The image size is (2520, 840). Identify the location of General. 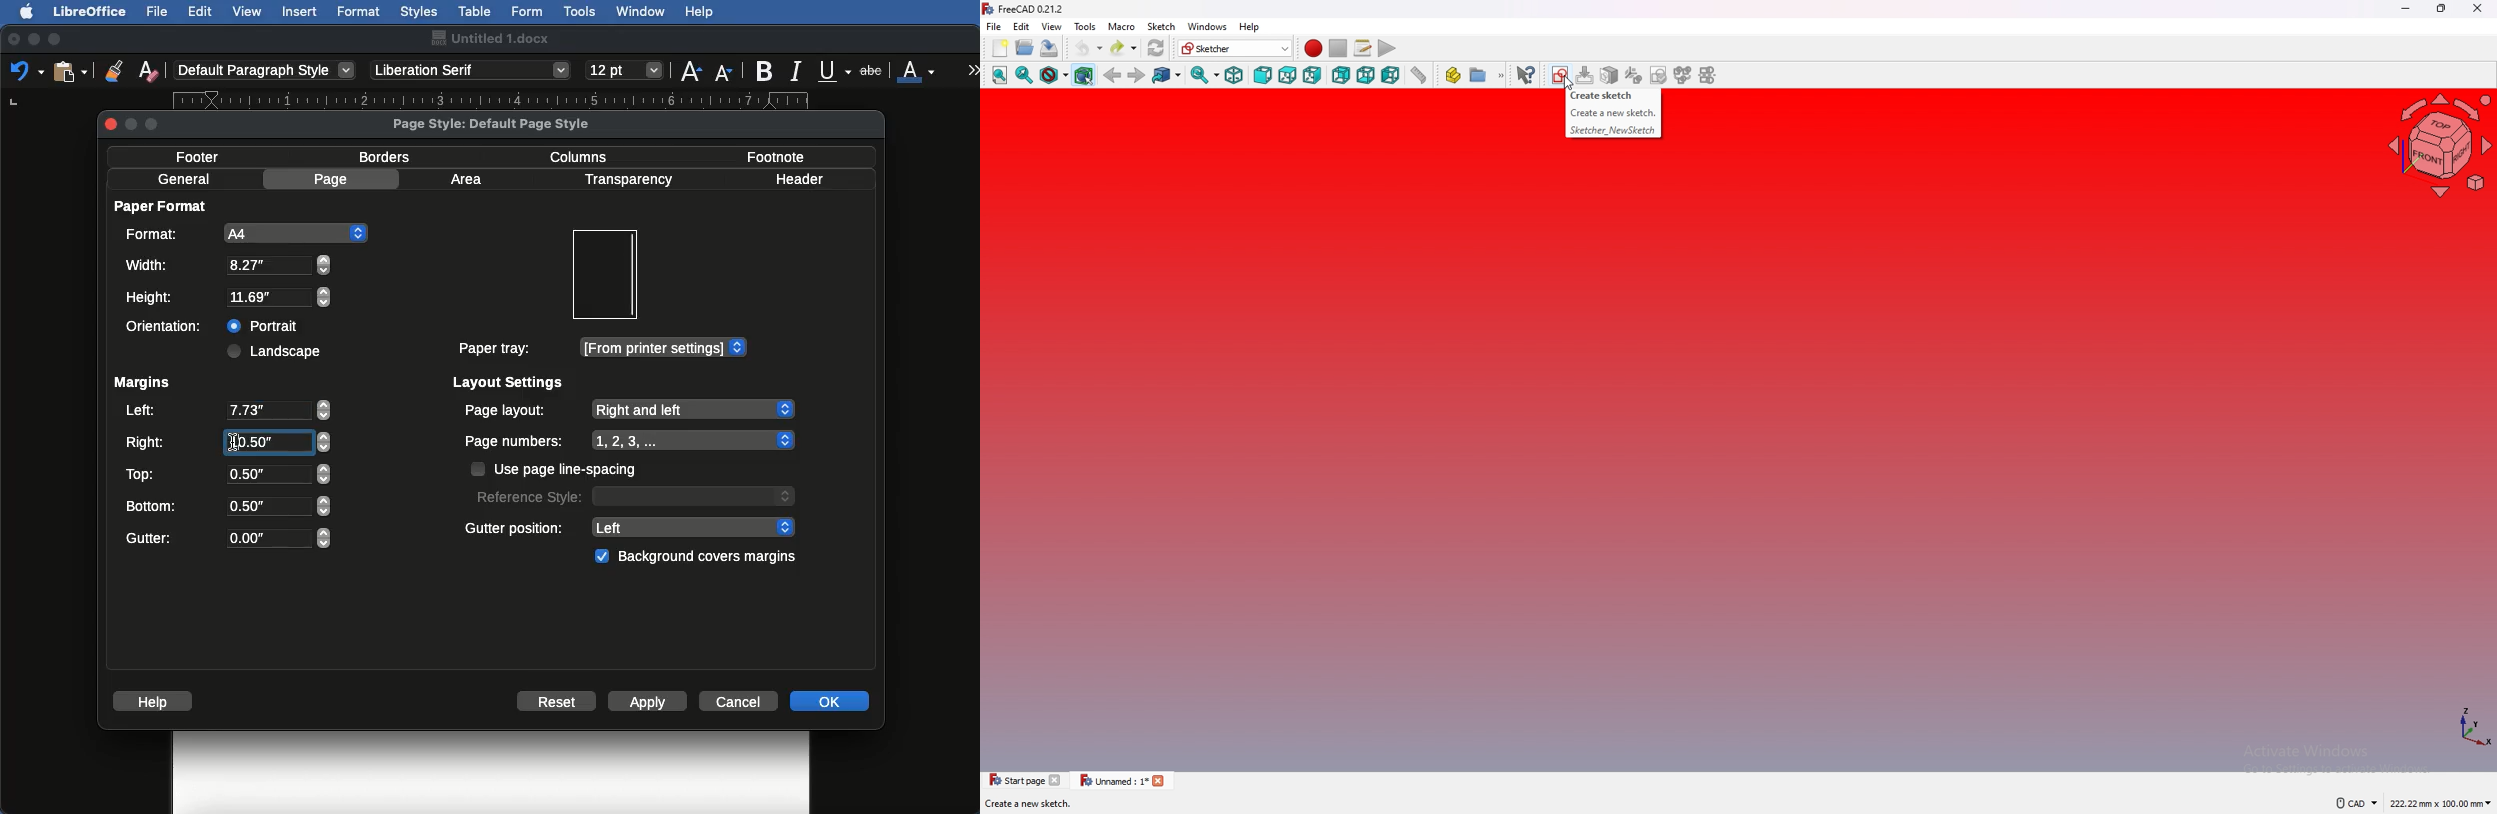
(184, 179).